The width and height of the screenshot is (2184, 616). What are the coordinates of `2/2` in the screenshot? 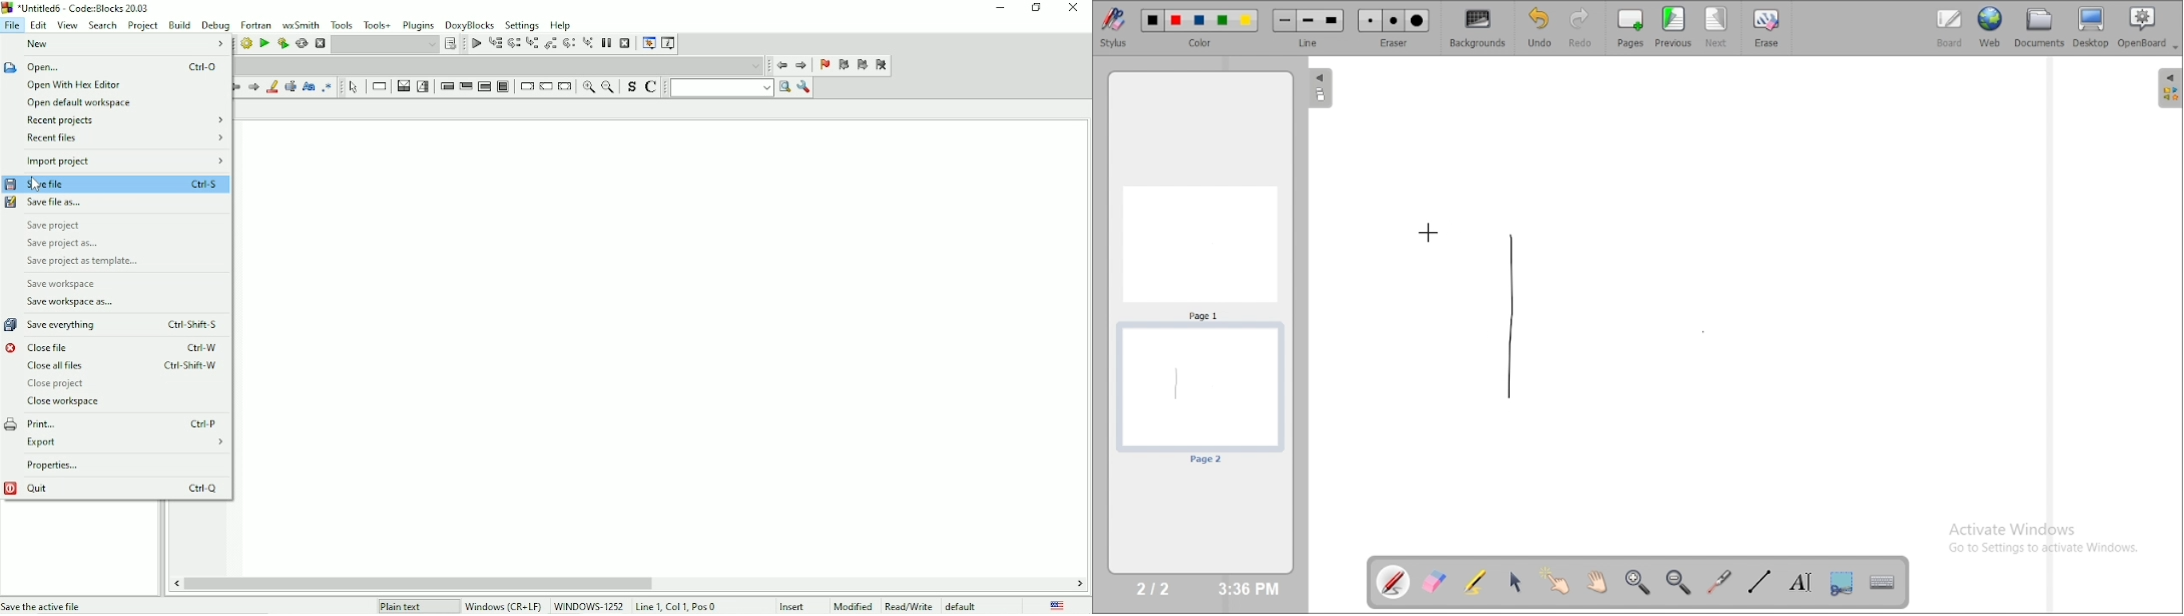 It's located at (1154, 588).